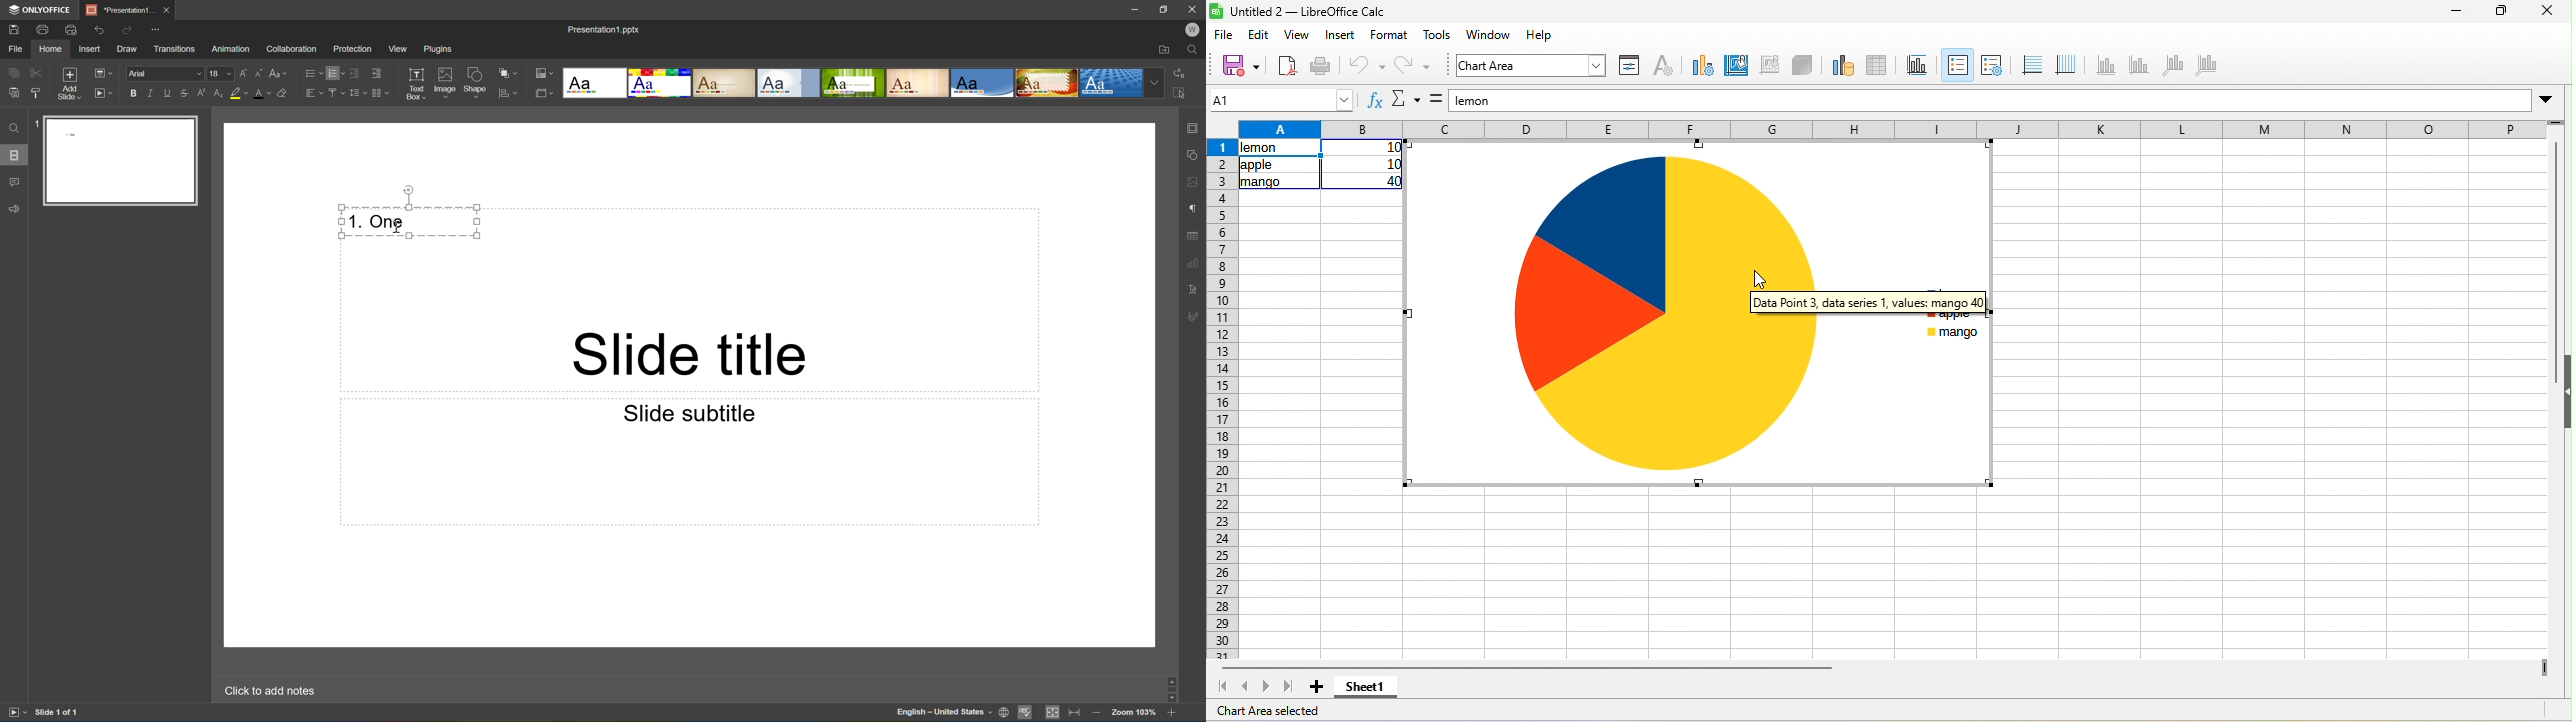  Describe the element at coordinates (18, 48) in the screenshot. I see `File` at that location.